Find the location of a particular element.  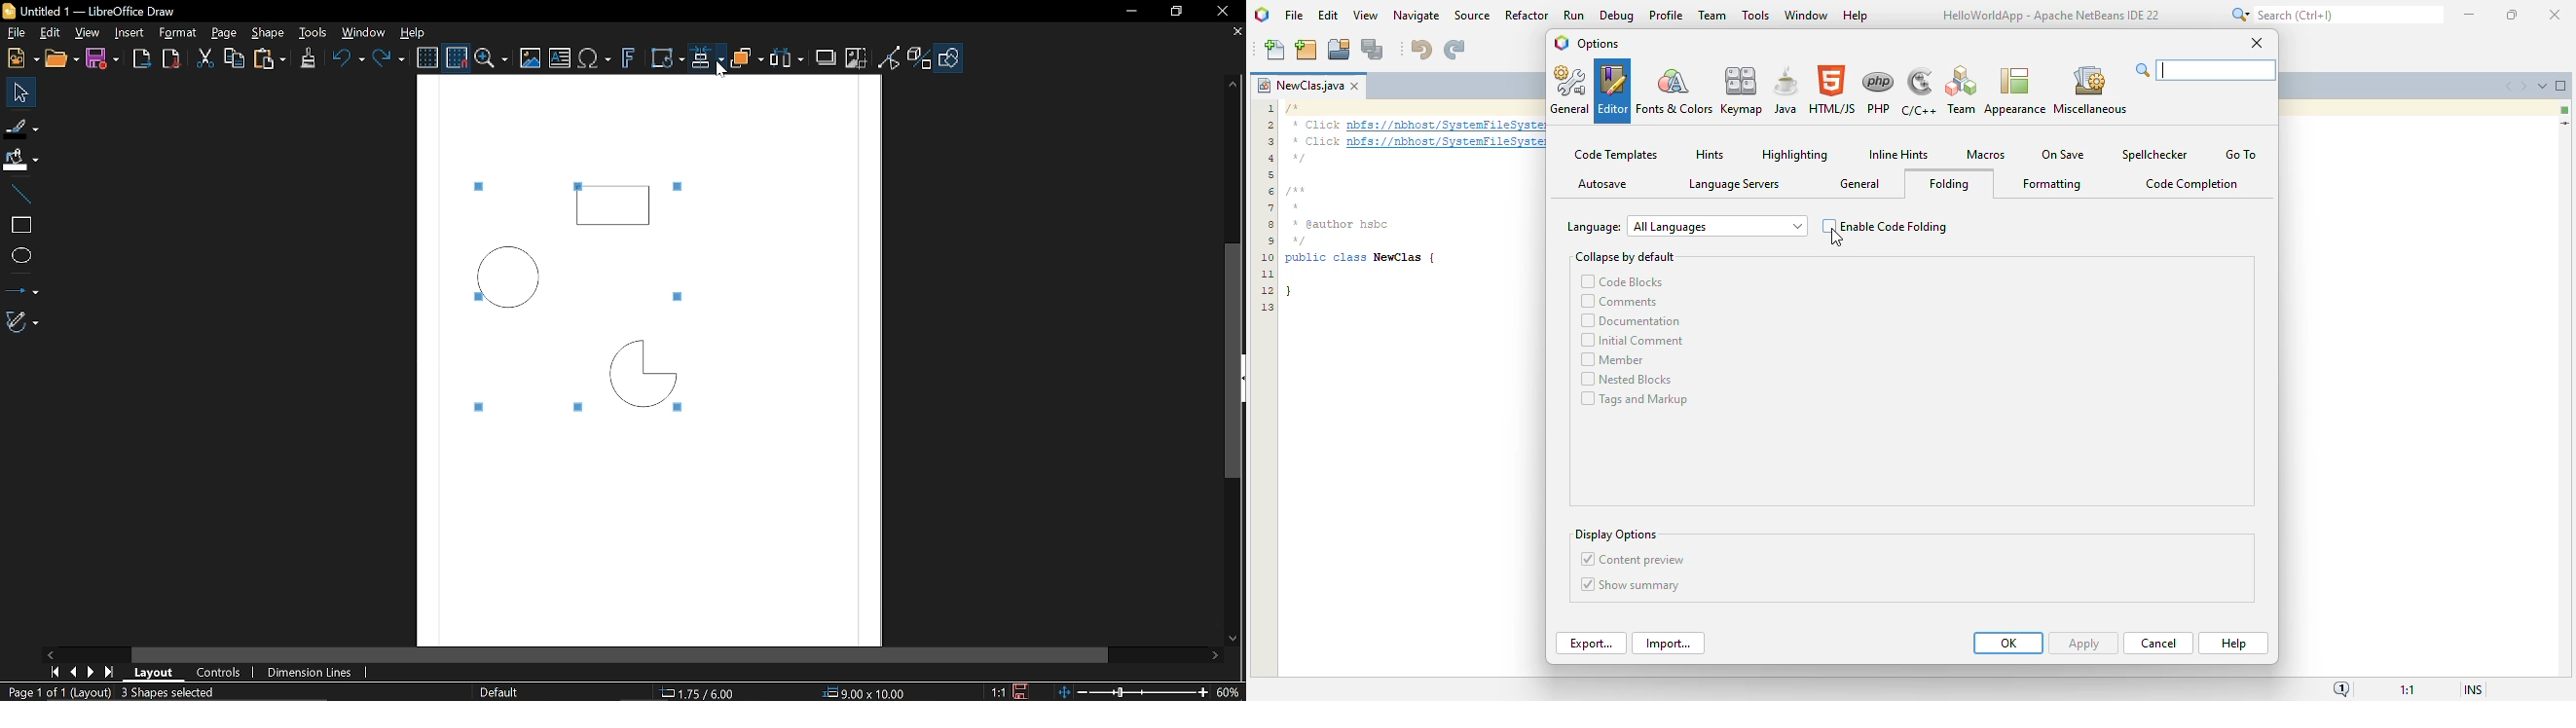

Checkbox is located at coordinates (1586, 558).